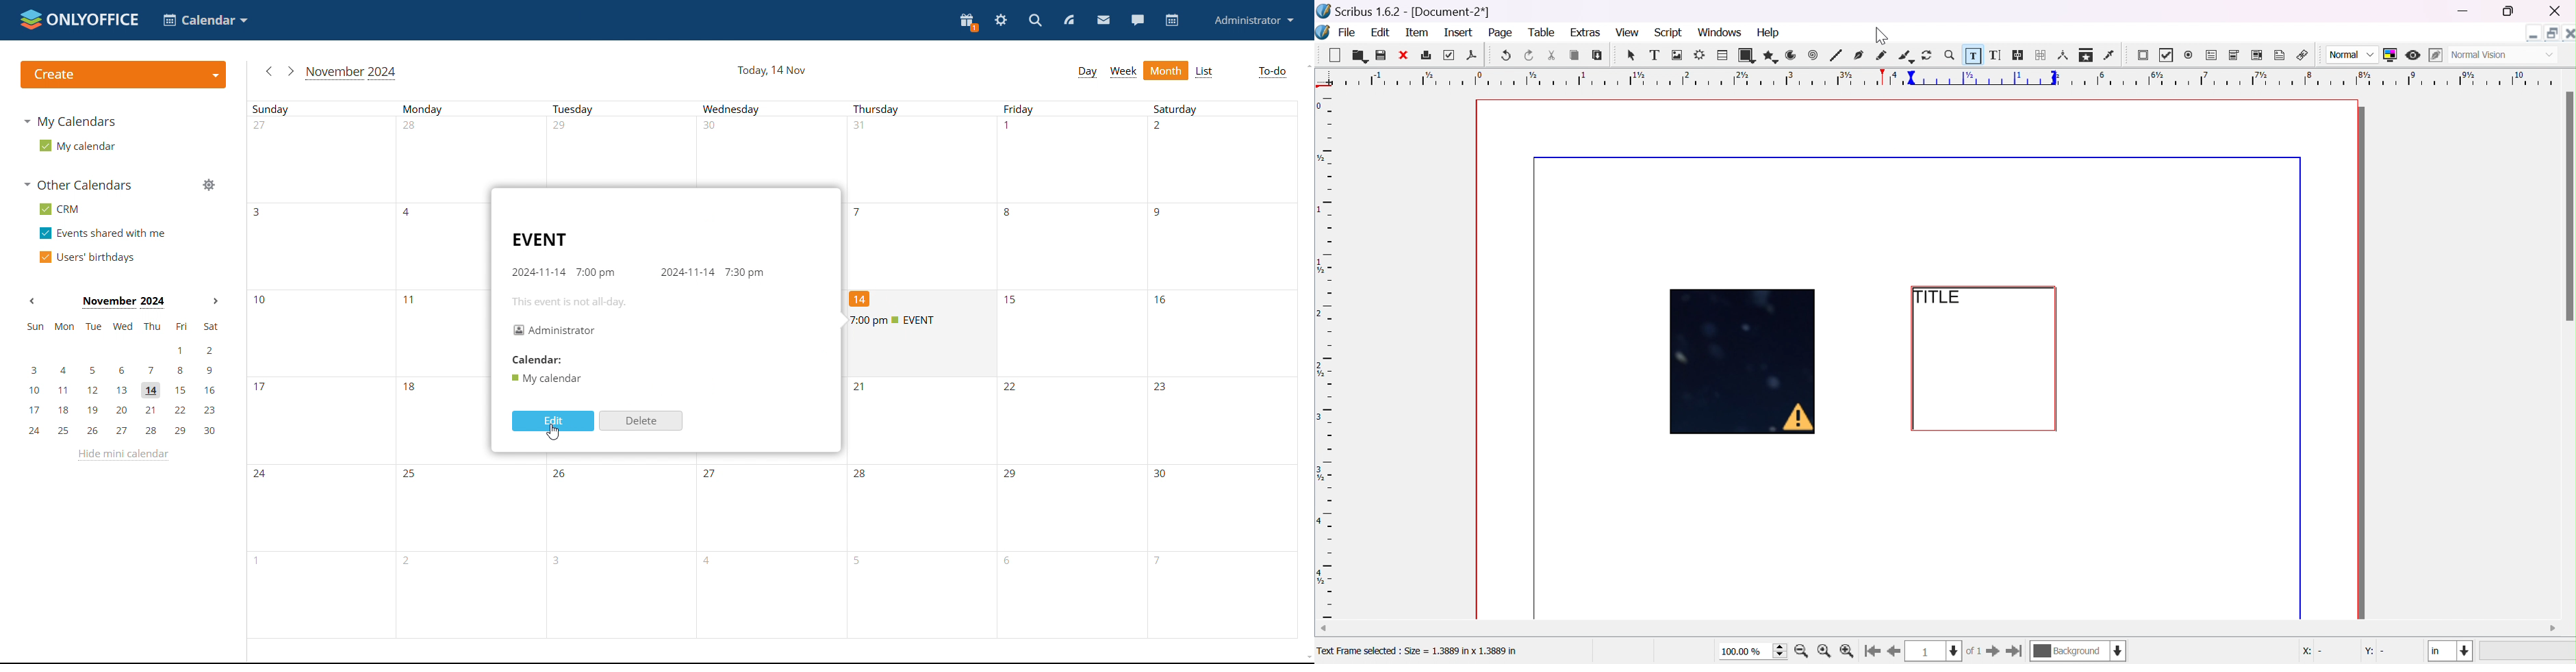  Describe the element at coordinates (864, 298) in the screenshot. I see `14th ` at that location.